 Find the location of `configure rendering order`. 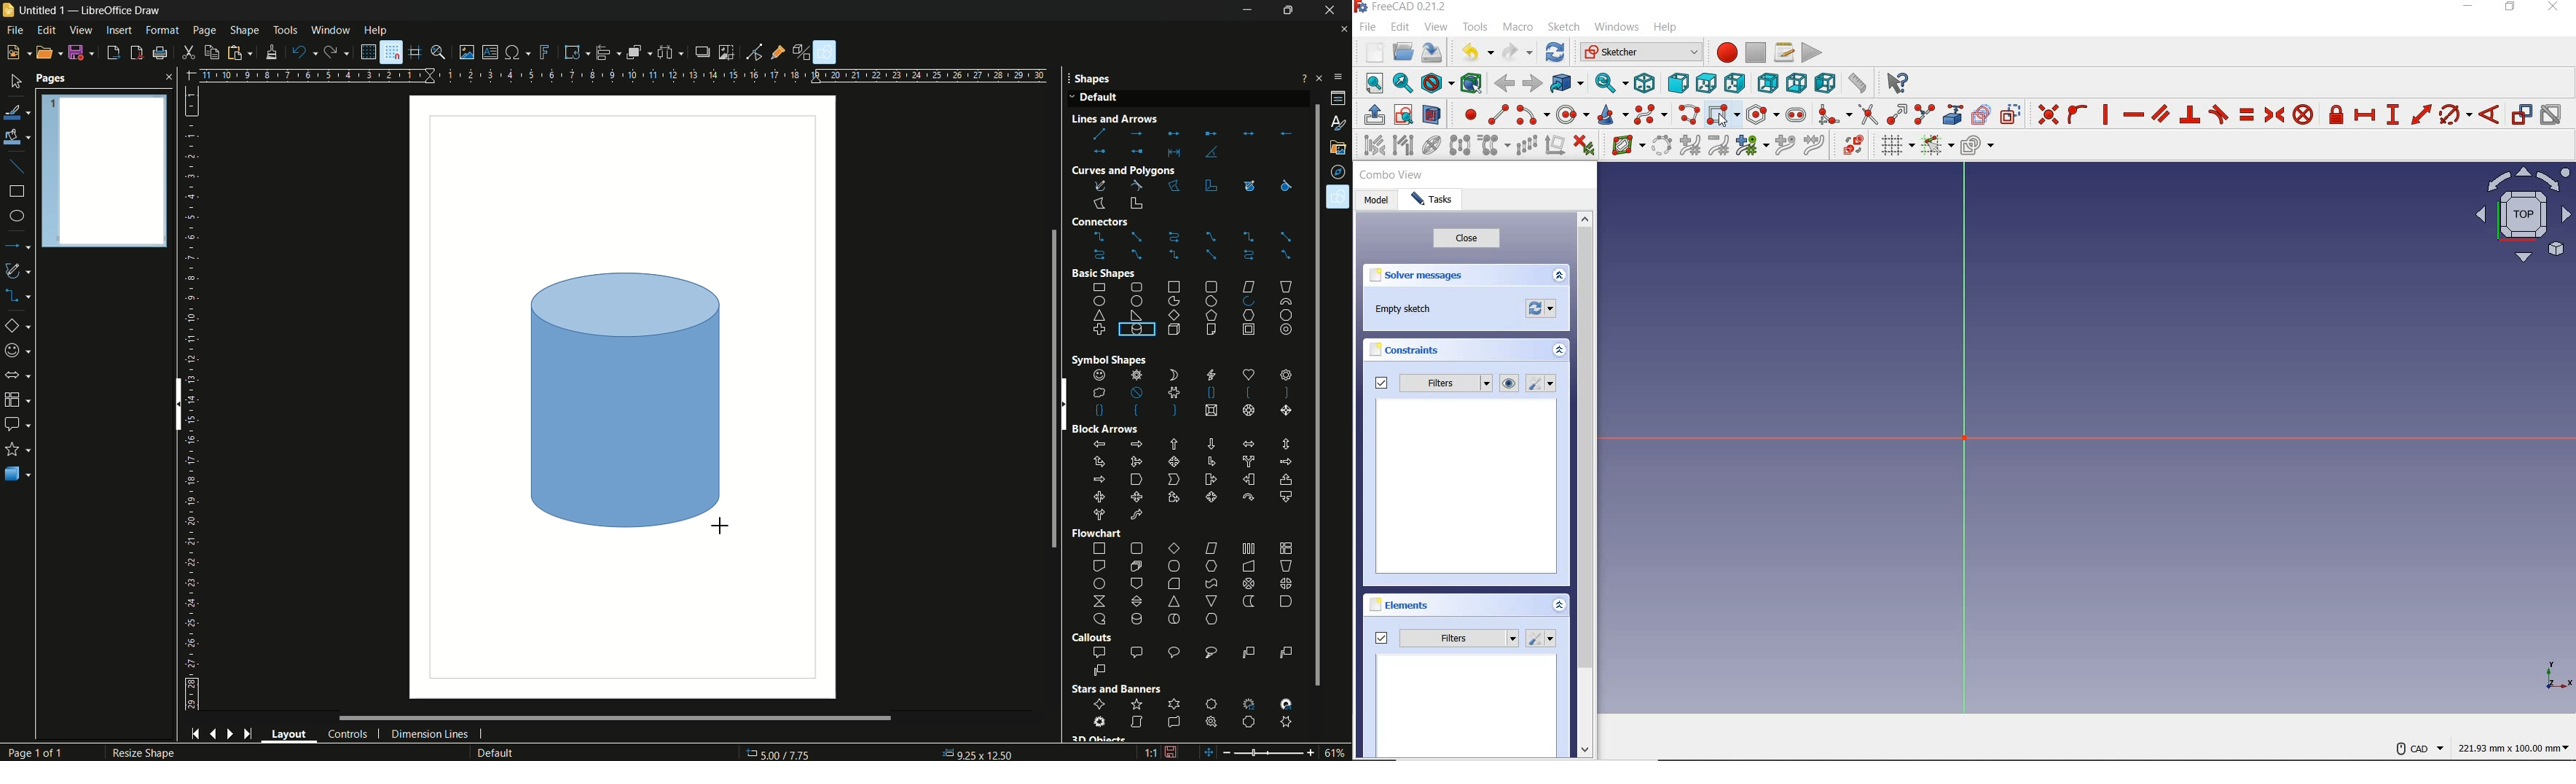

configure rendering order is located at coordinates (1976, 144).